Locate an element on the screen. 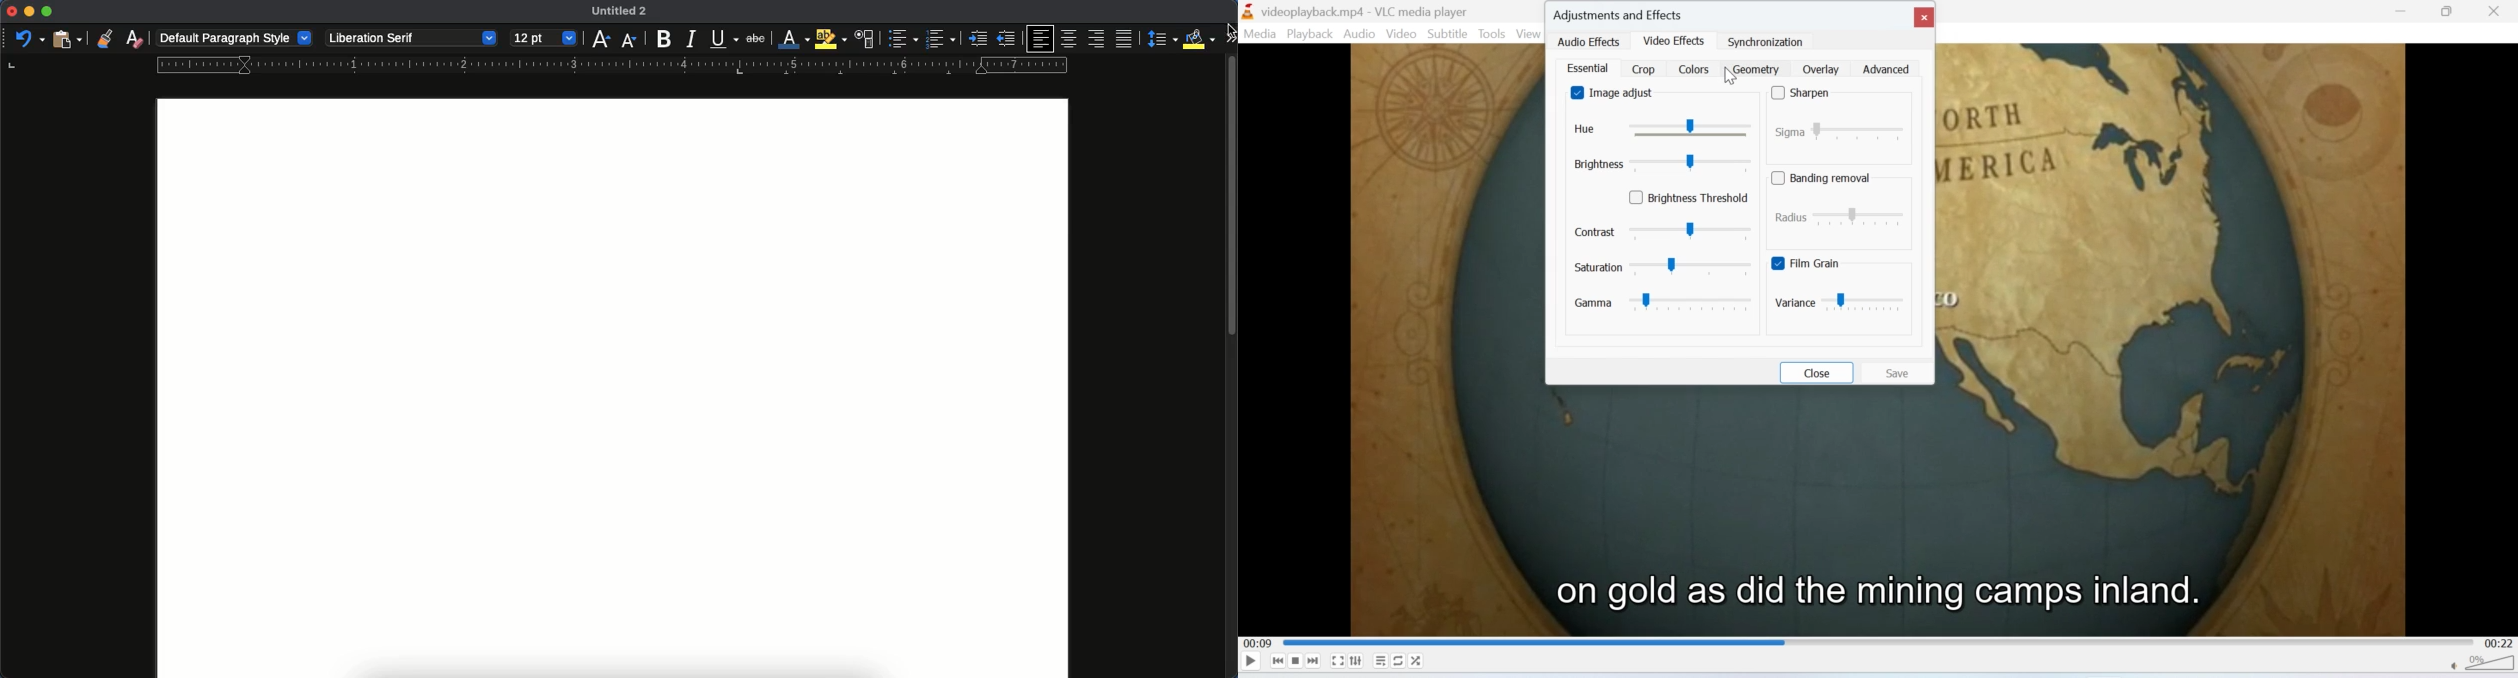 This screenshot has width=2520, height=700. ruler is located at coordinates (608, 65).